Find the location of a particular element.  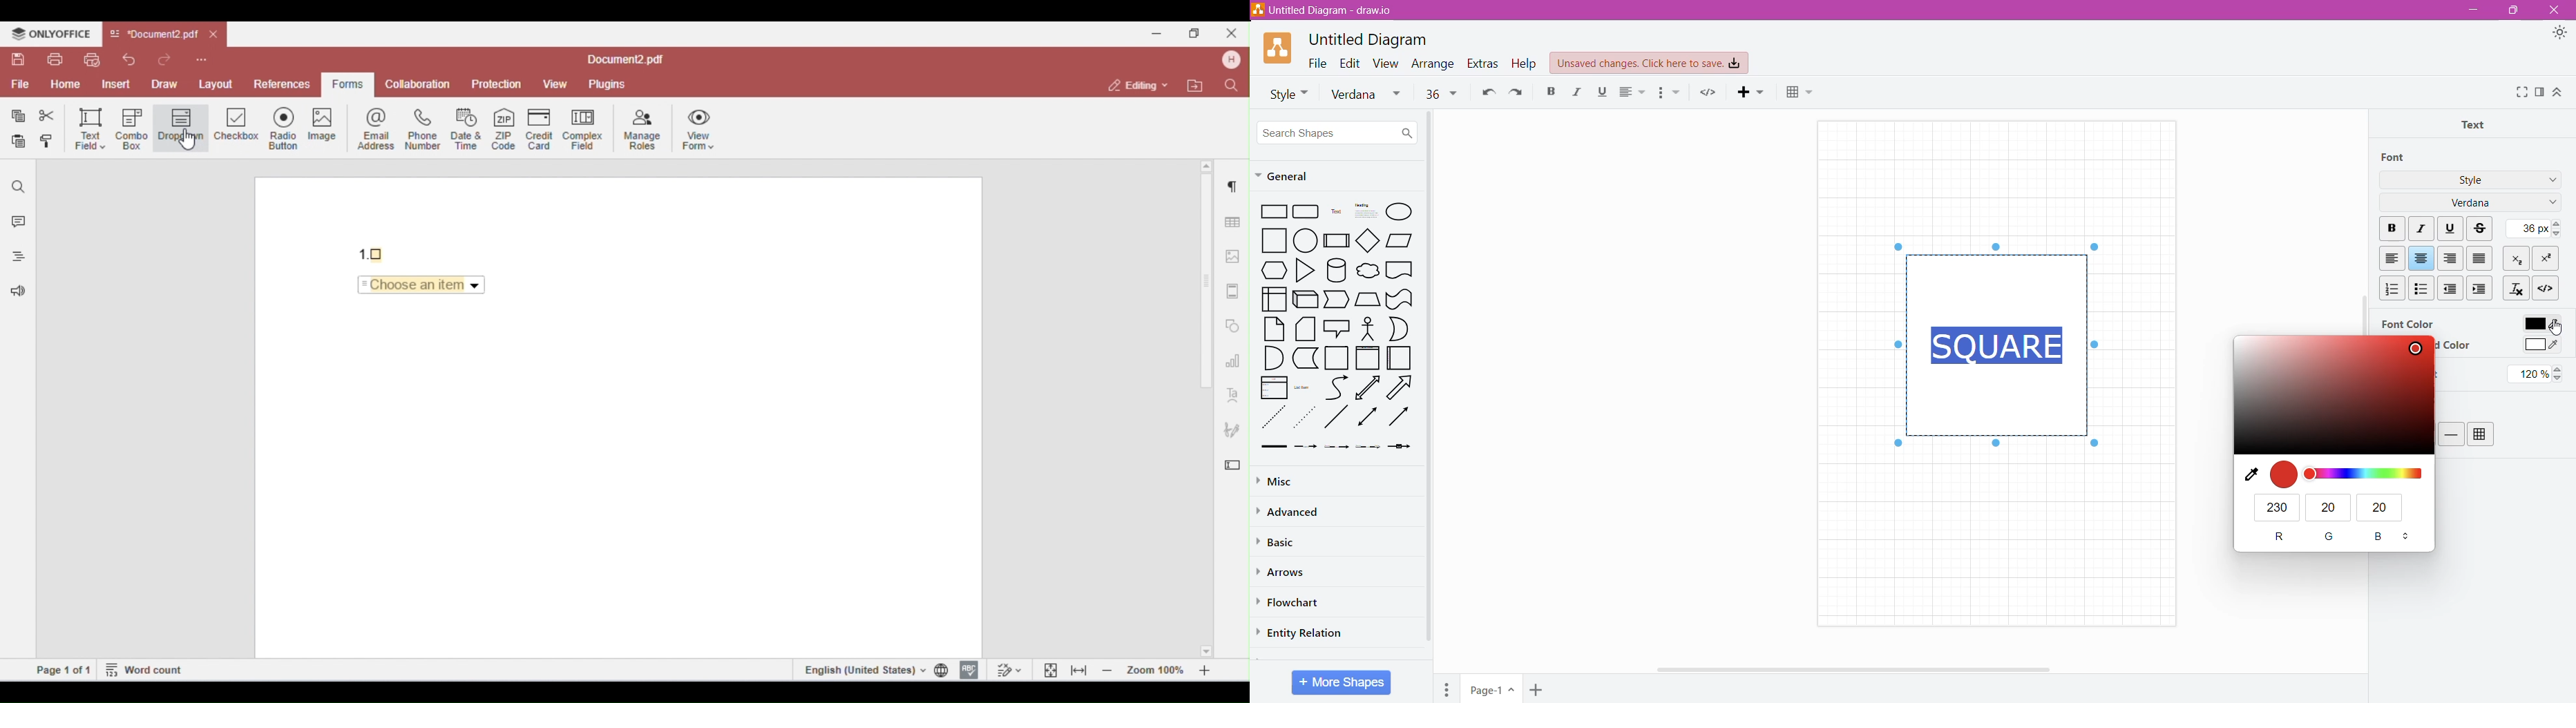

G is located at coordinates (2331, 537).